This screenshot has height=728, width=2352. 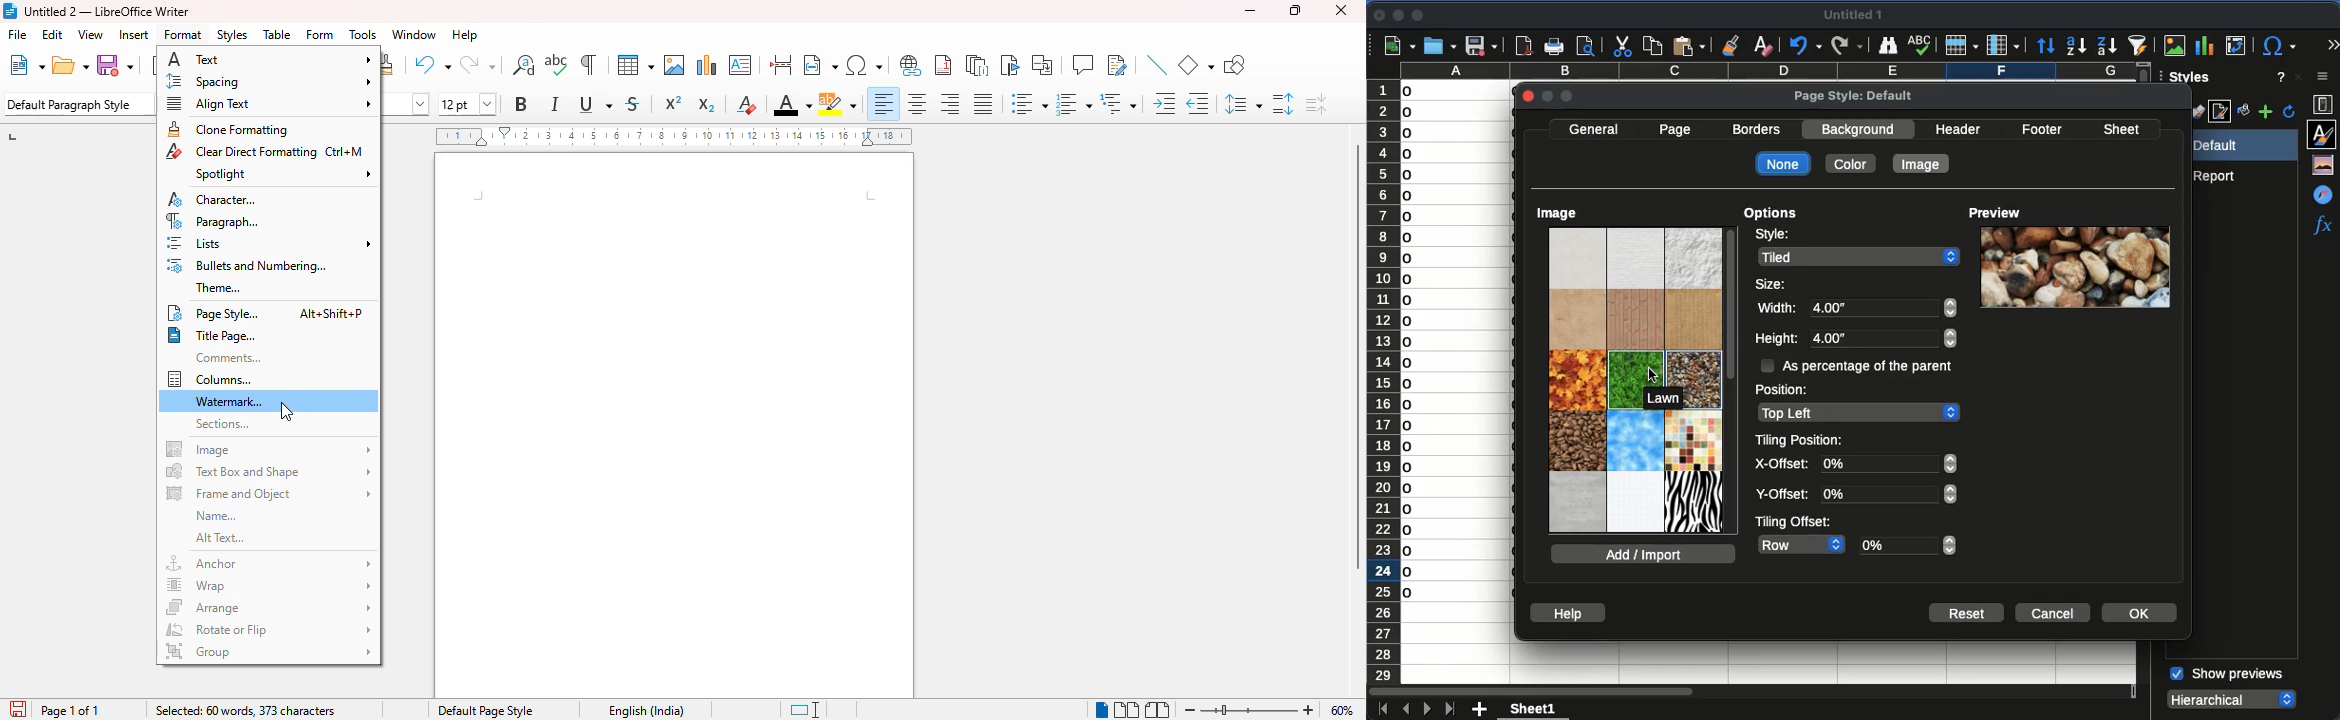 What do you see at coordinates (267, 651) in the screenshot?
I see `group` at bounding box center [267, 651].